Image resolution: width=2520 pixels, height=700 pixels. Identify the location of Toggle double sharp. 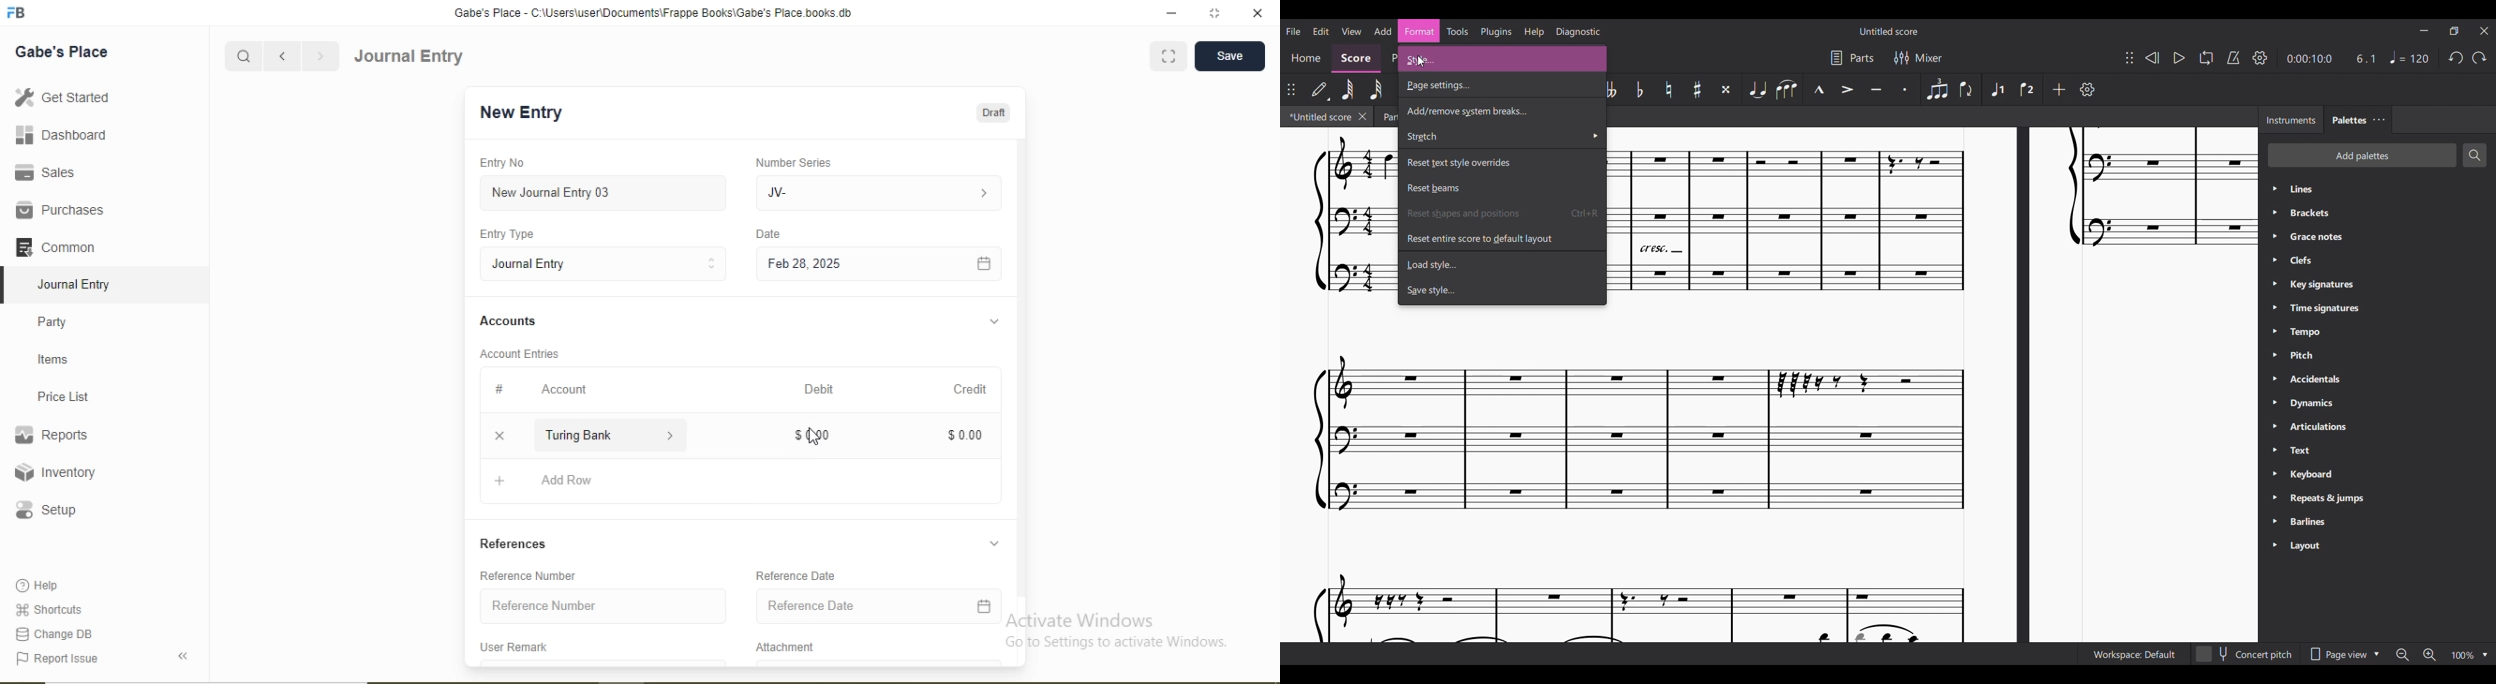
(1728, 89).